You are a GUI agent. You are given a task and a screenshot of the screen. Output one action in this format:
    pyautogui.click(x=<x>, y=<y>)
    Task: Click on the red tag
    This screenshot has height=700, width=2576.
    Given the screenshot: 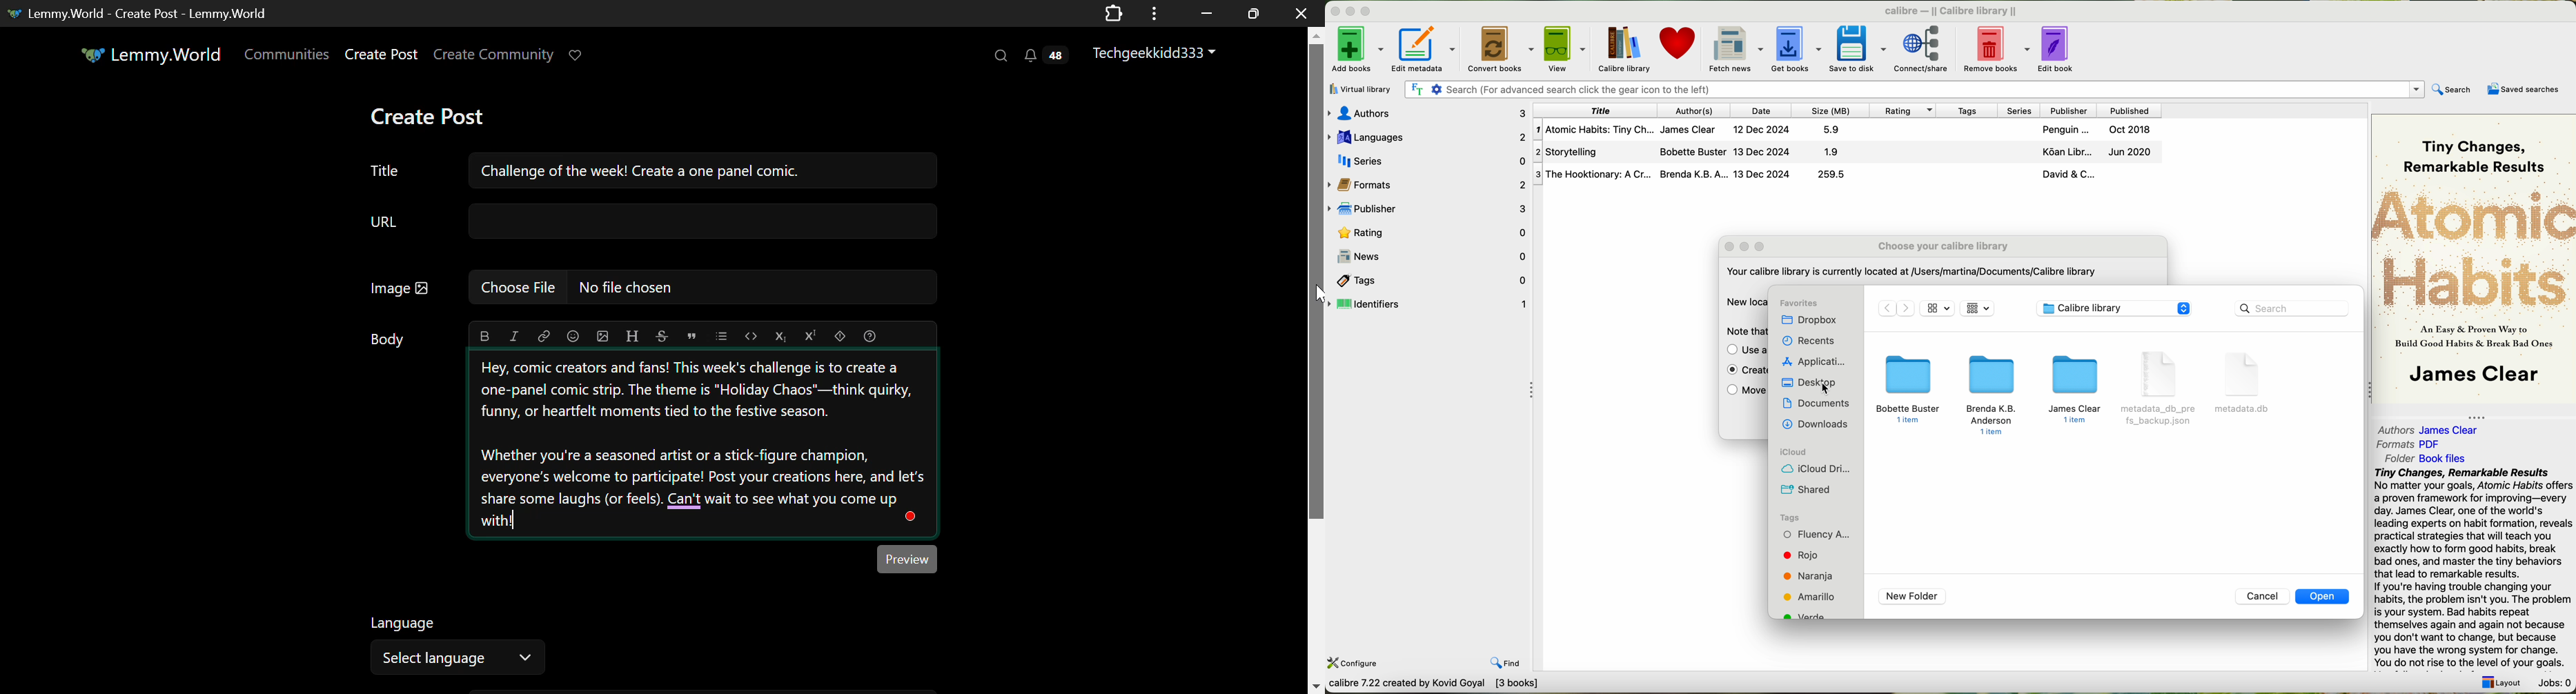 What is the action you would take?
    pyautogui.click(x=1799, y=555)
    